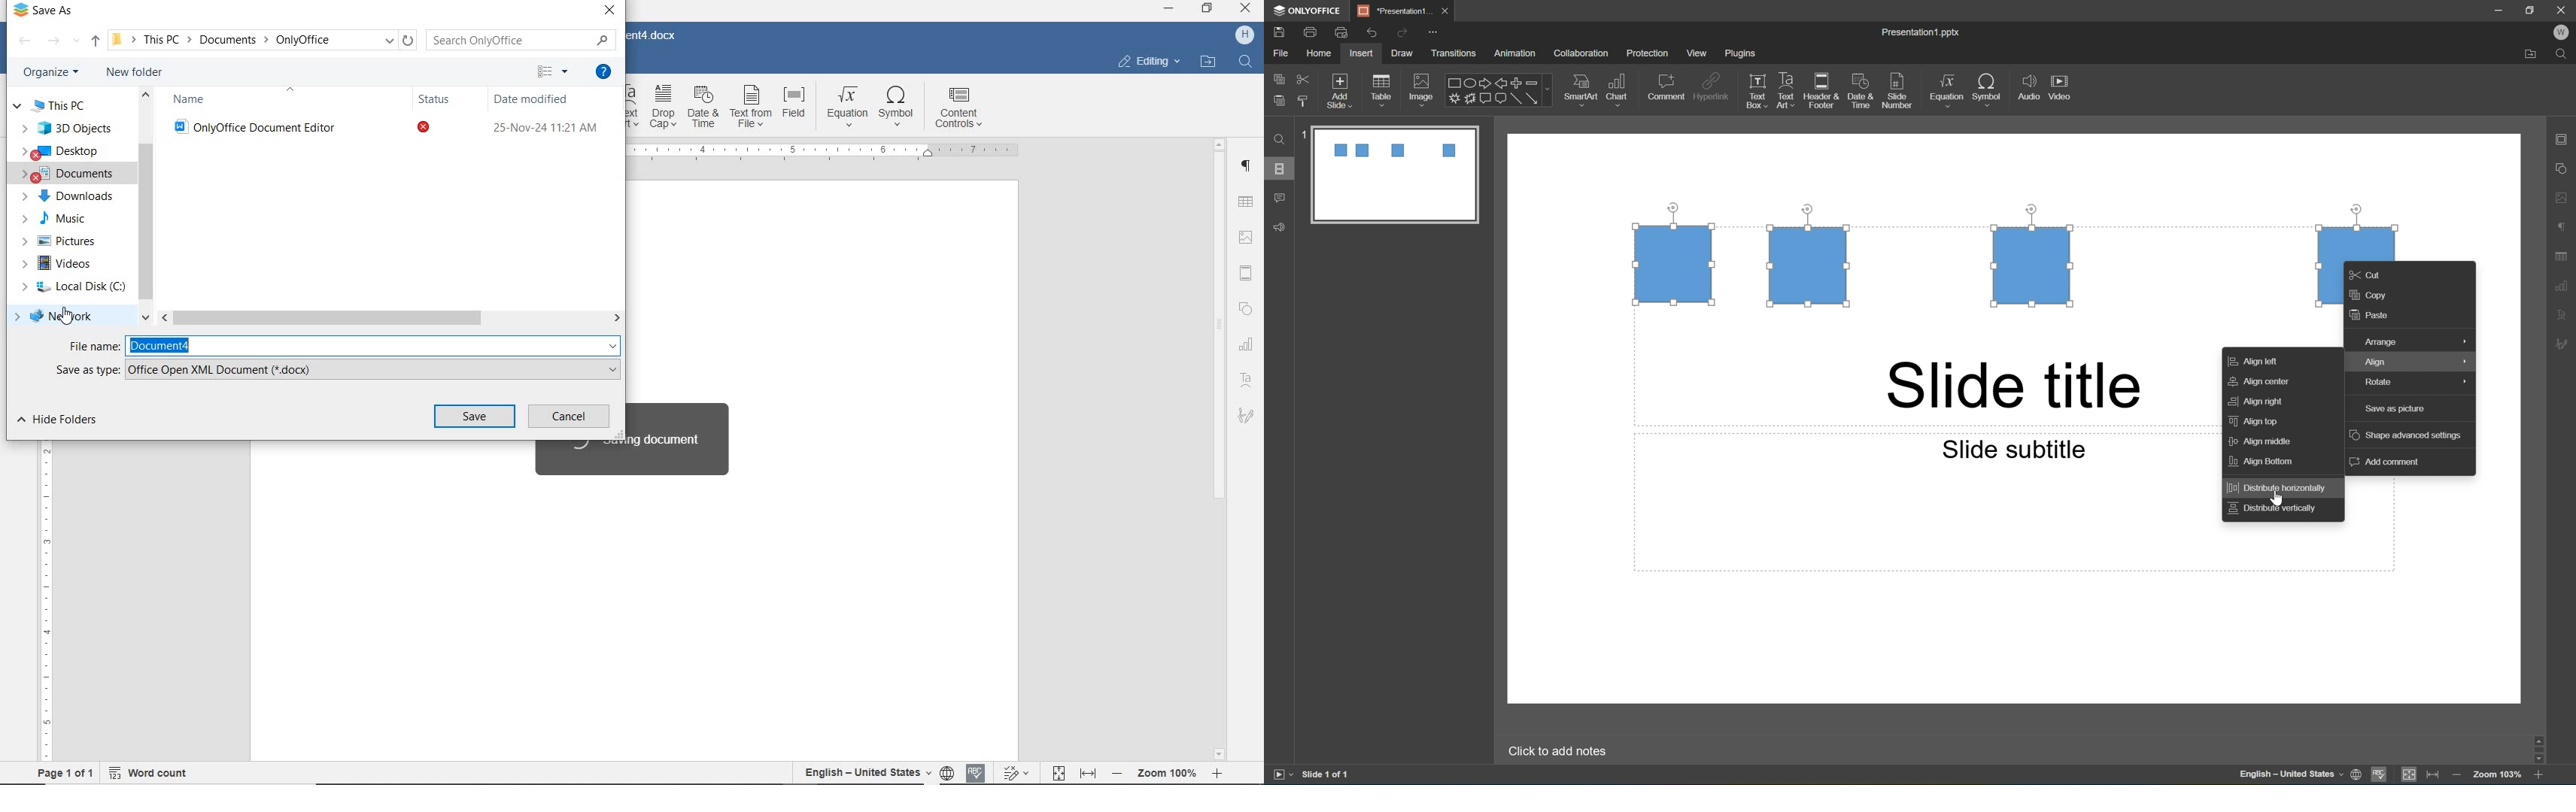  What do you see at coordinates (1277, 31) in the screenshot?
I see `save` at bounding box center [1277, 31].